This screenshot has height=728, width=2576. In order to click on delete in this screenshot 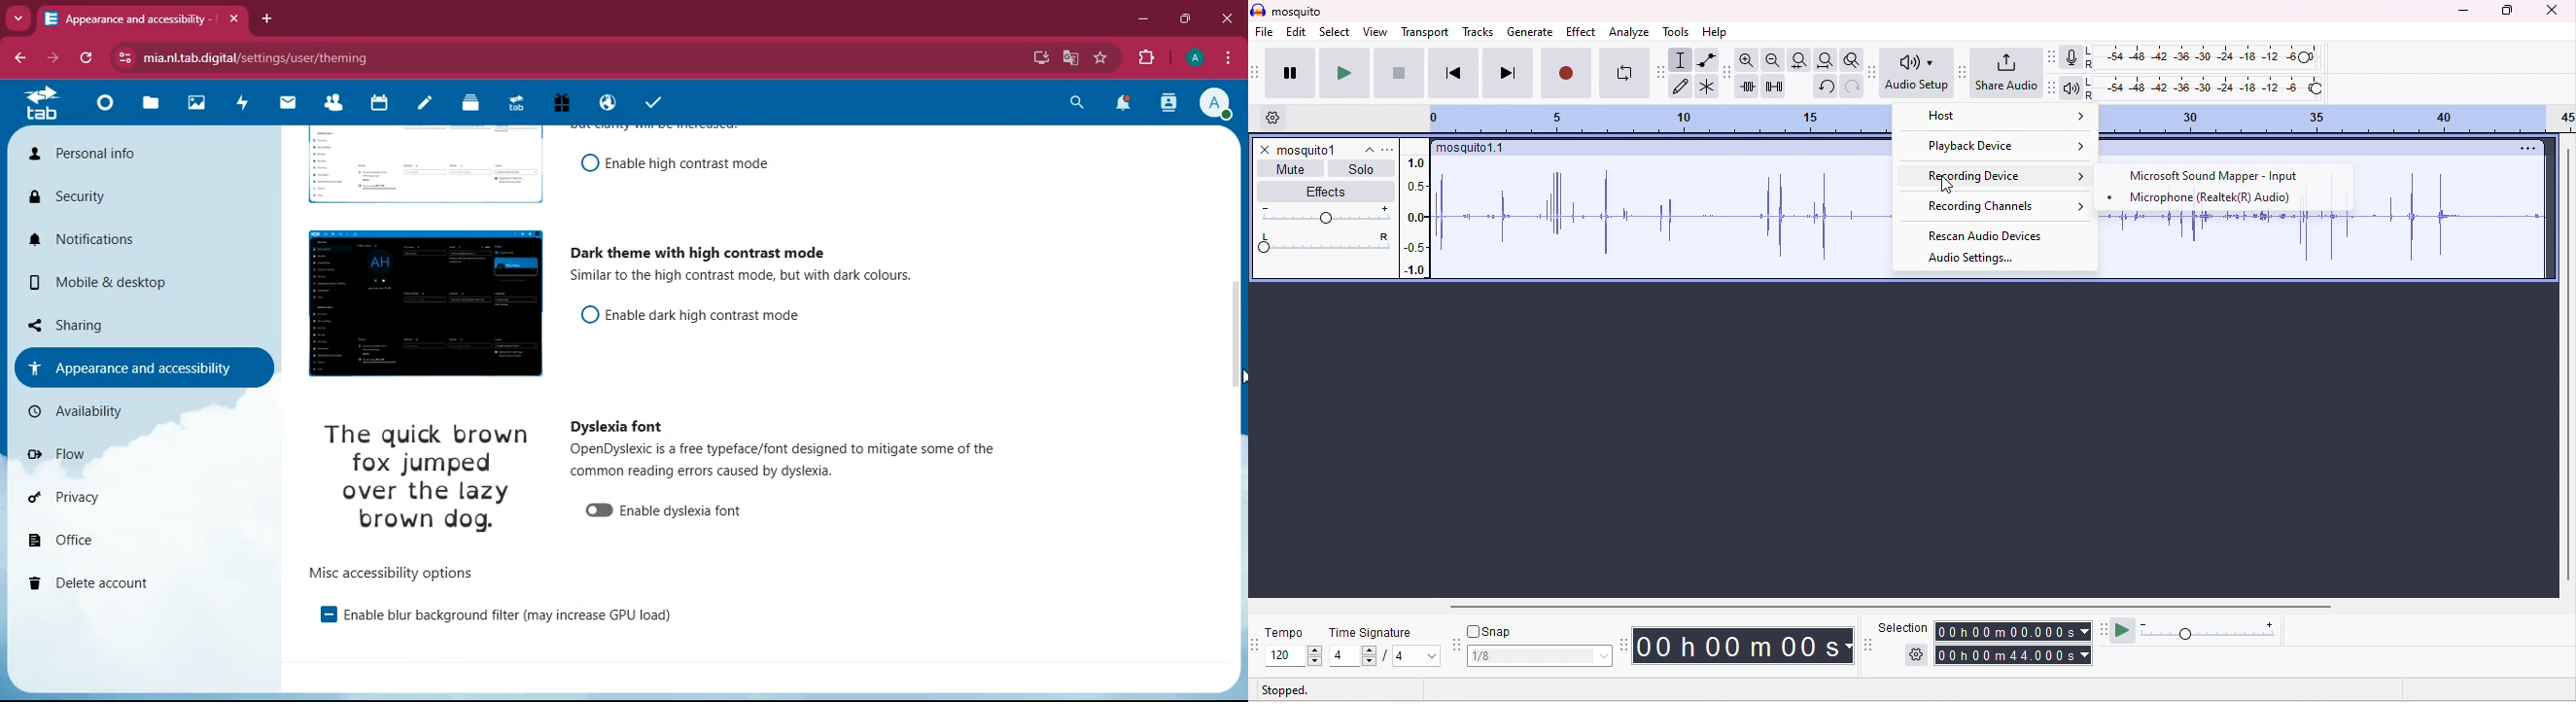, I will do `click(107, 580)`.